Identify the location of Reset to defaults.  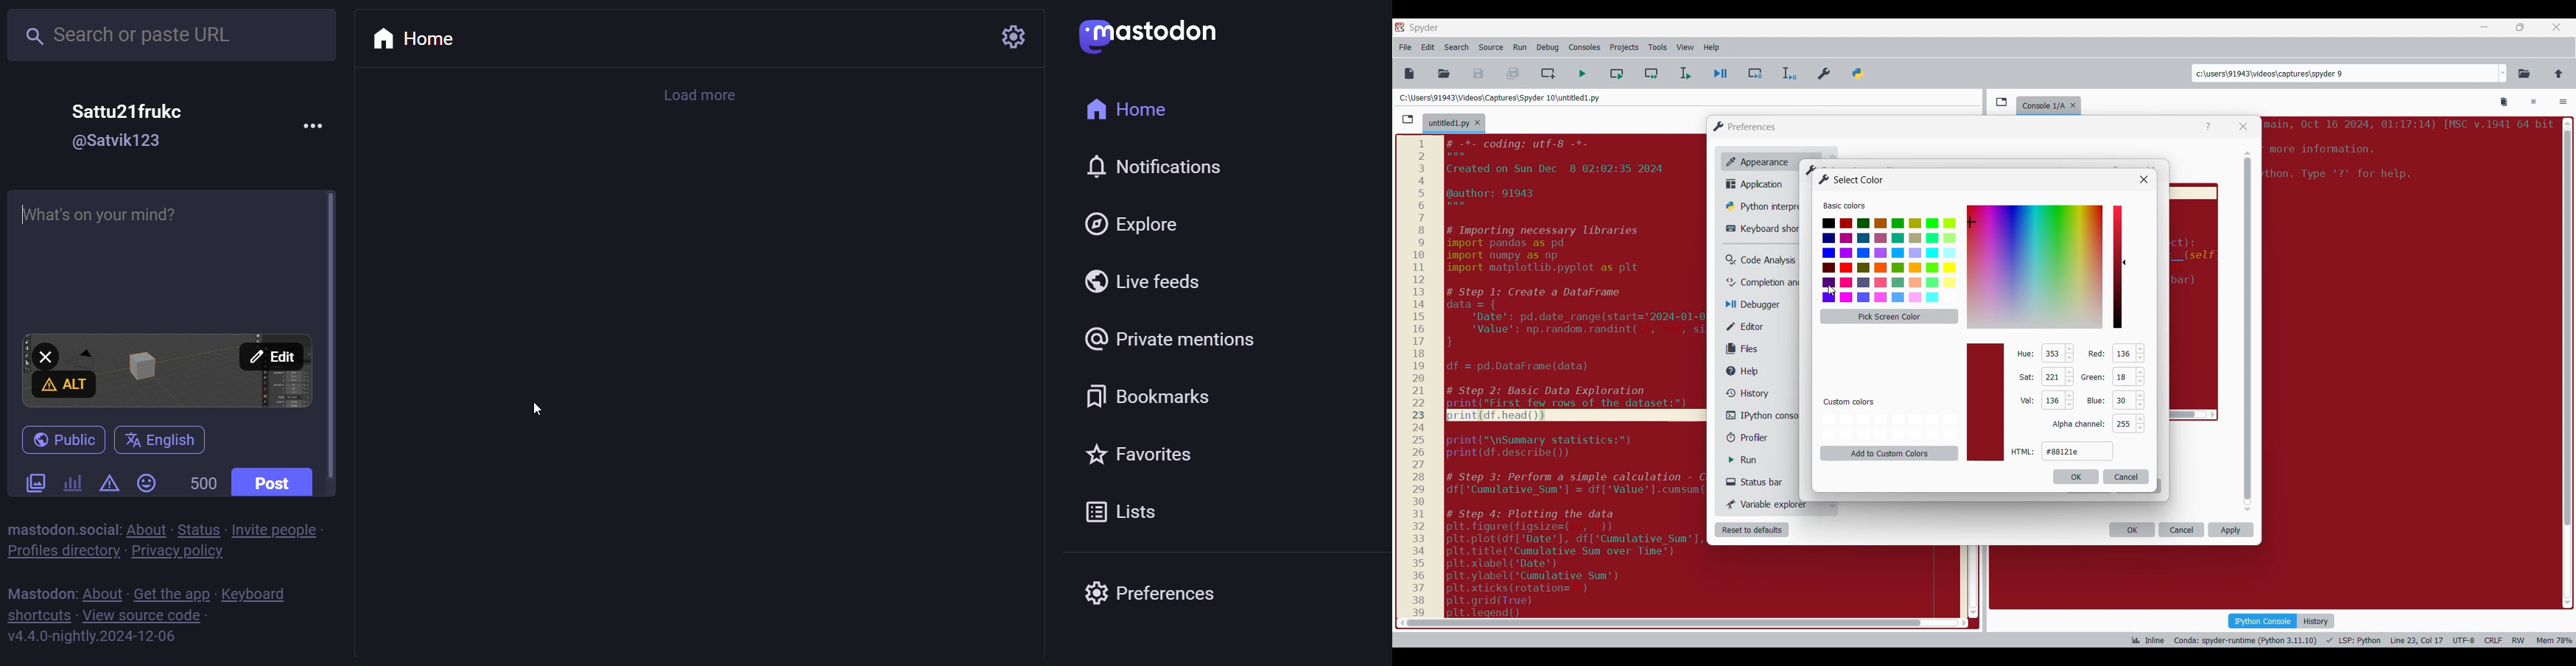
(1752, 530).